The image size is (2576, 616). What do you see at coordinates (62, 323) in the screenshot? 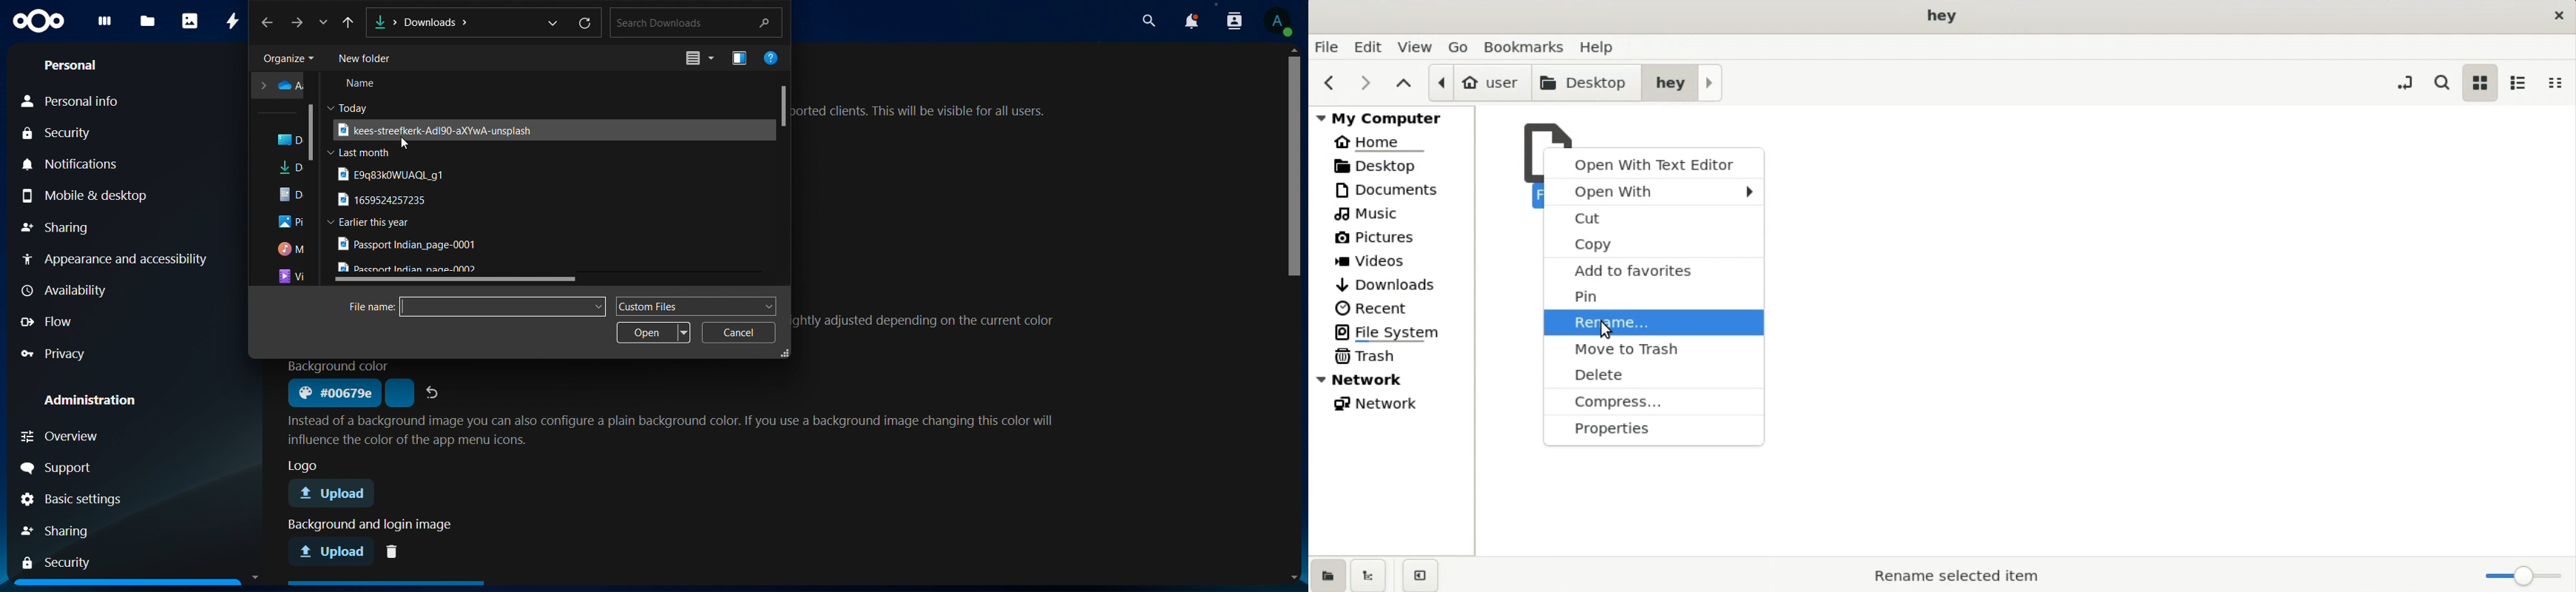
I see `flow` at bounding box center [62, 323].